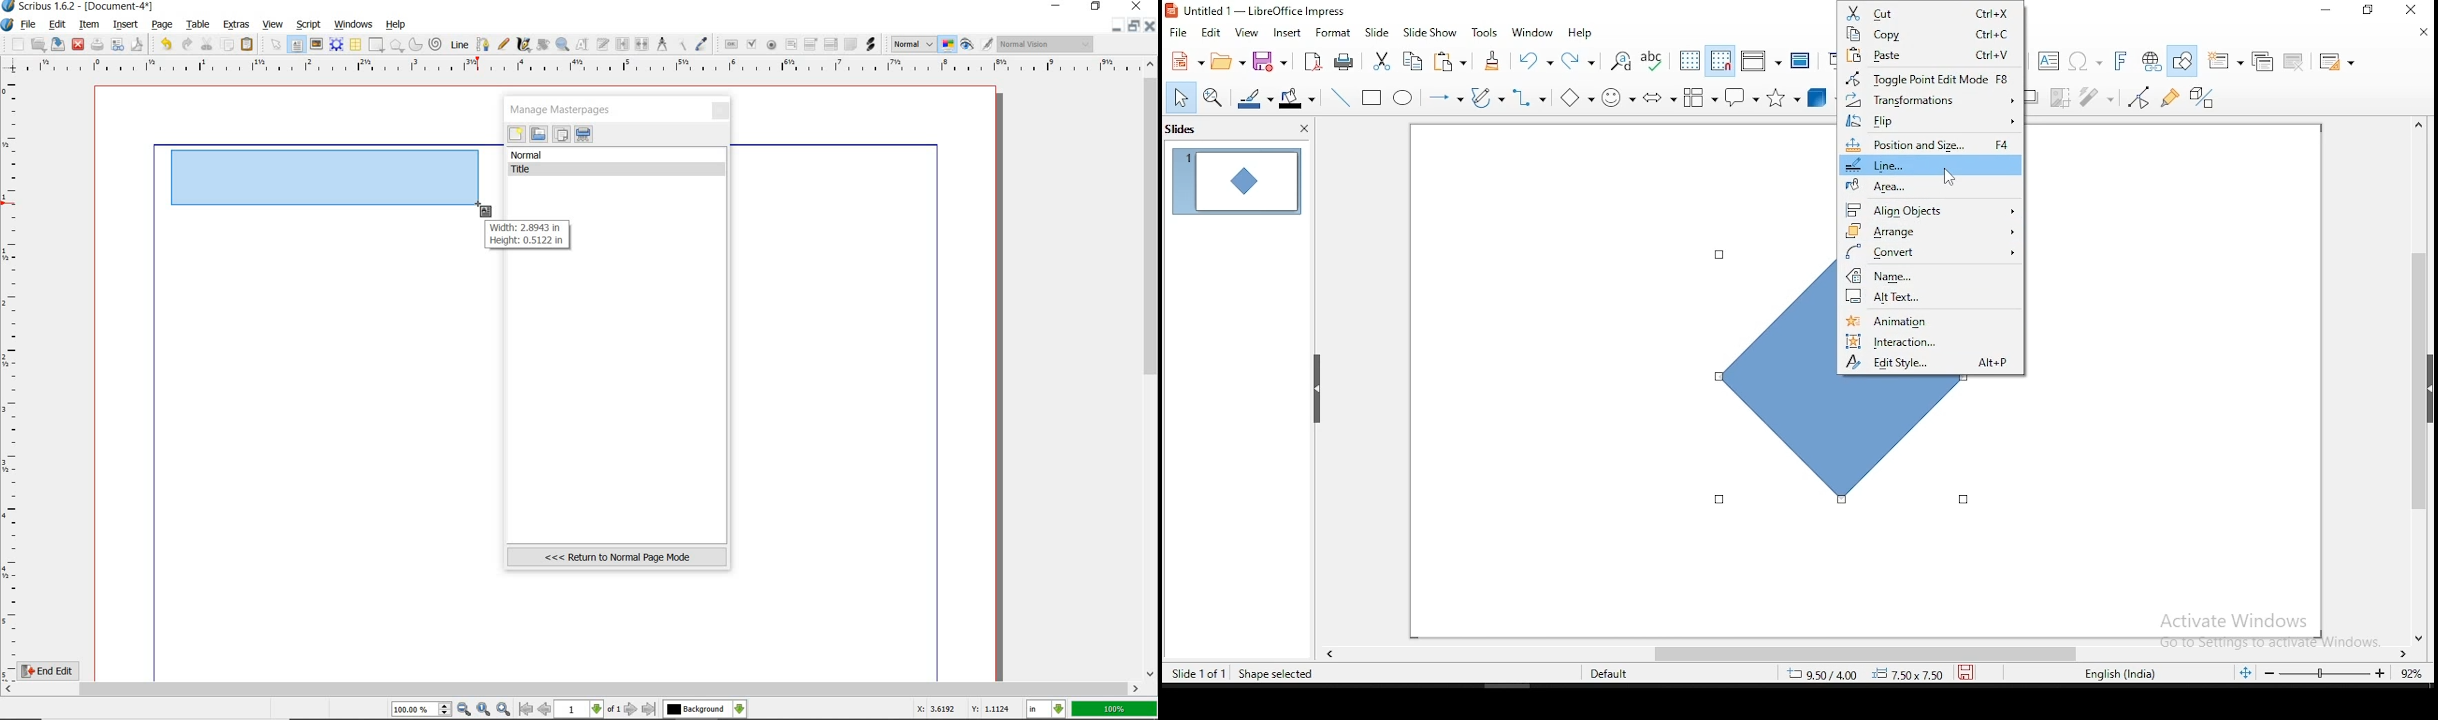 The height and width of the screenshot is (728, 2464). I want to click on 100%, so click(1116, 709).